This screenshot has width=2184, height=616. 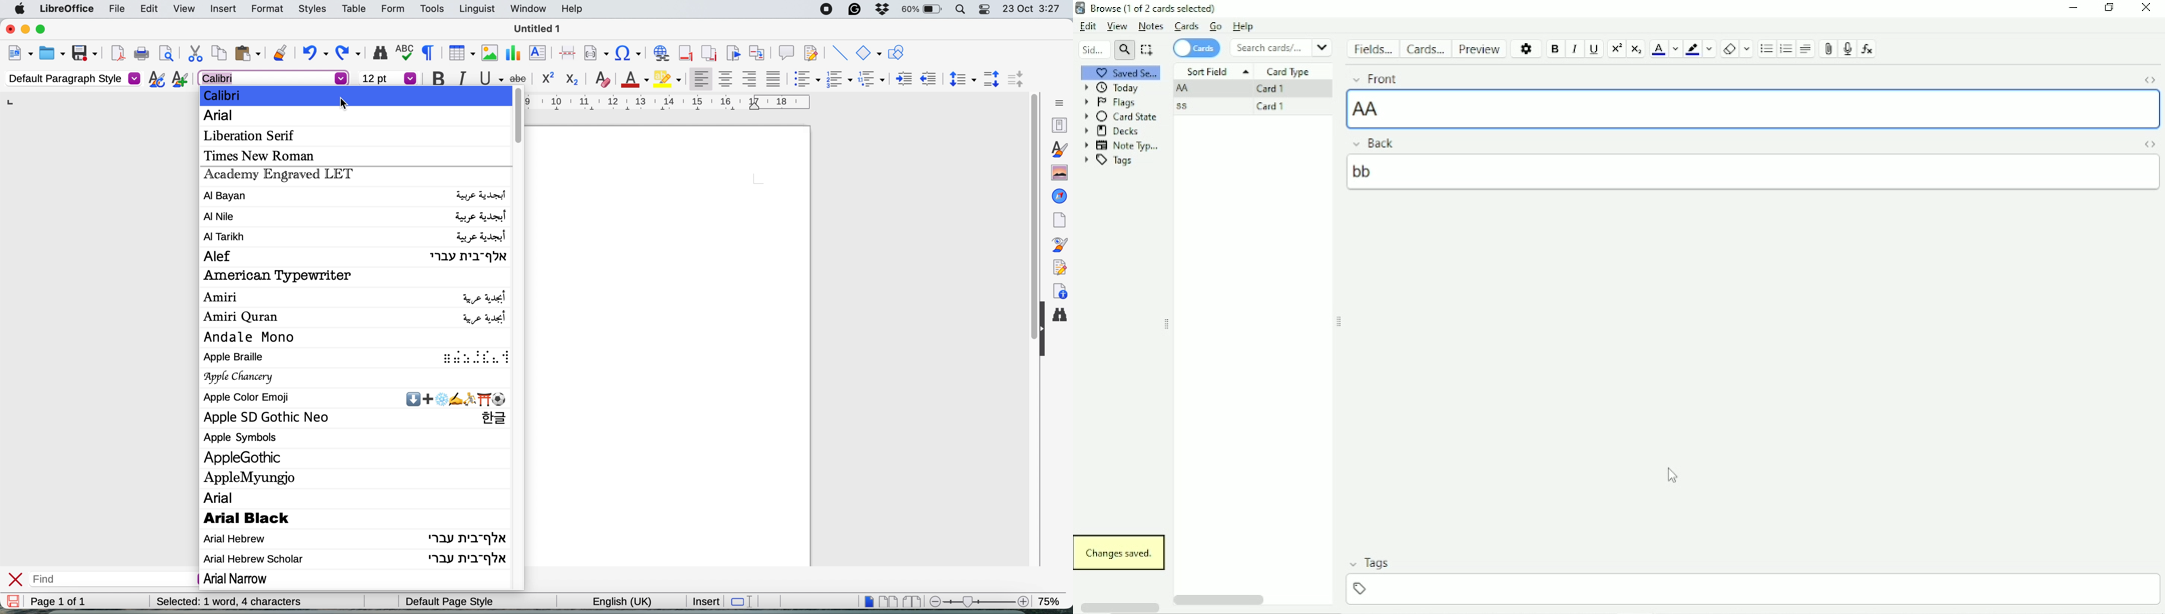 I want to click on Preview, so click(x=1478, y=48).